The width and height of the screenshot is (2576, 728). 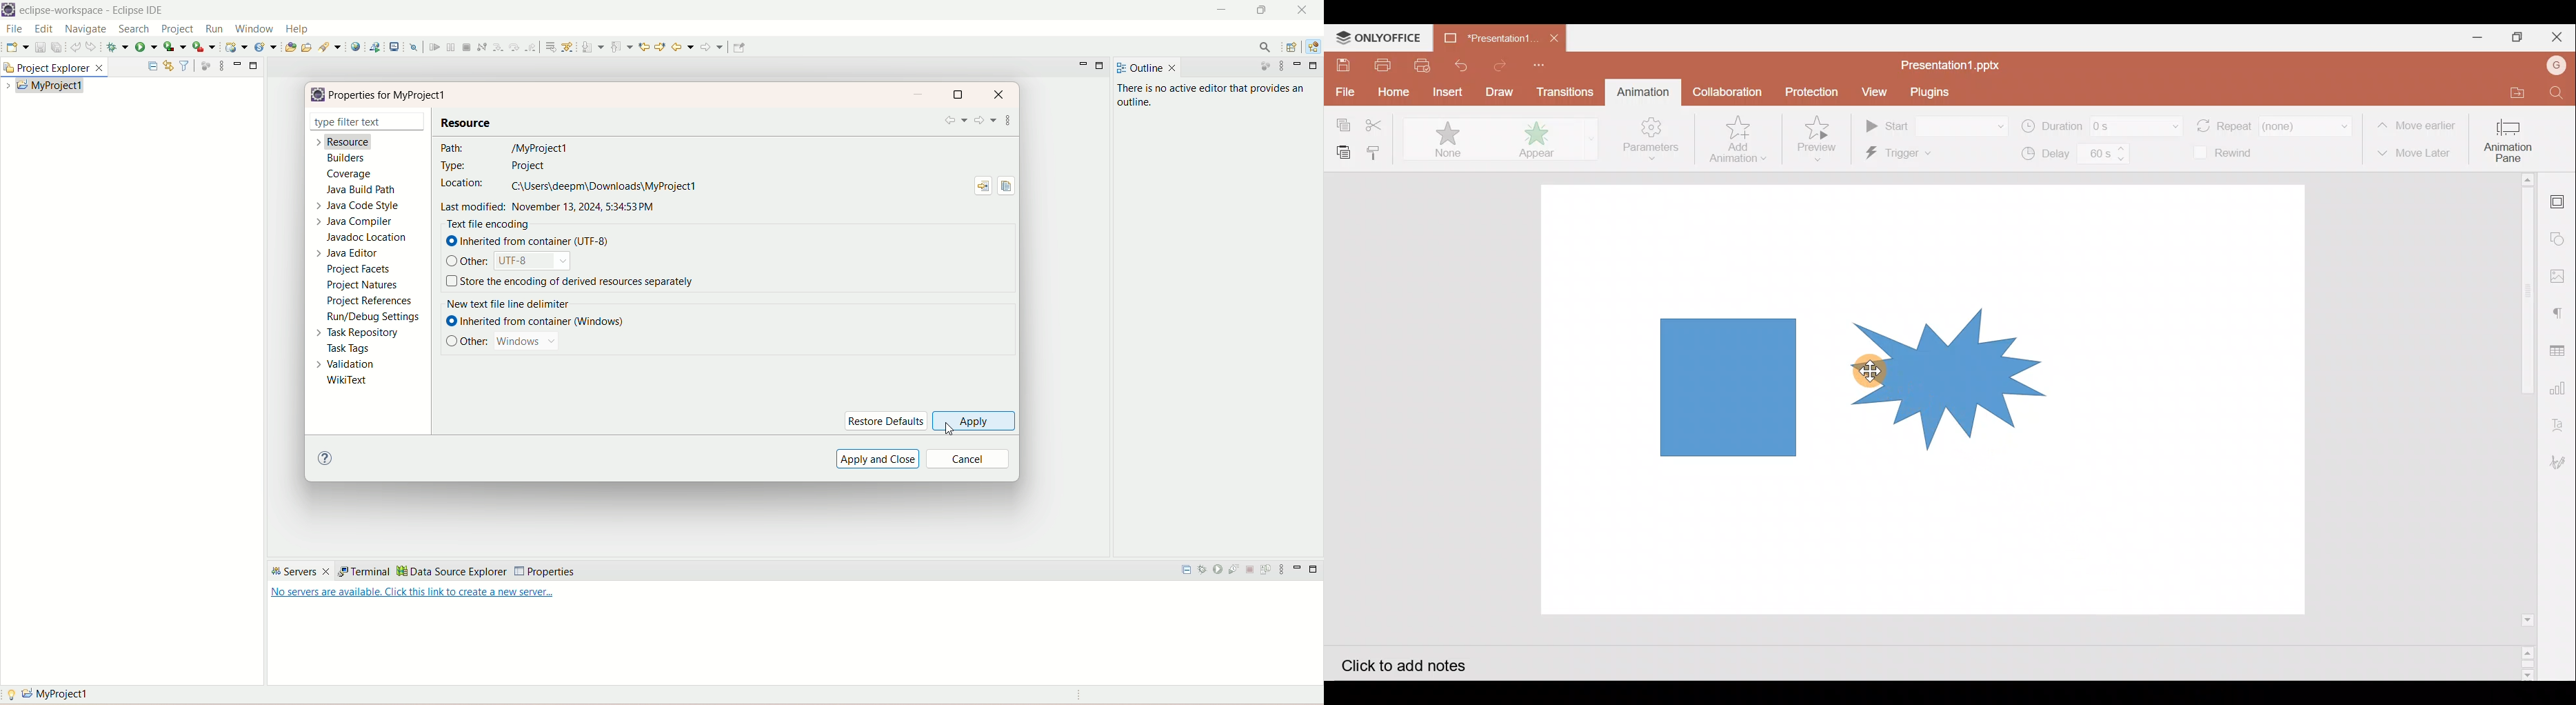 What do you see at coordinates (1872, 93) in the screenshot?
I see `View` at bounding box center [1872, 93].